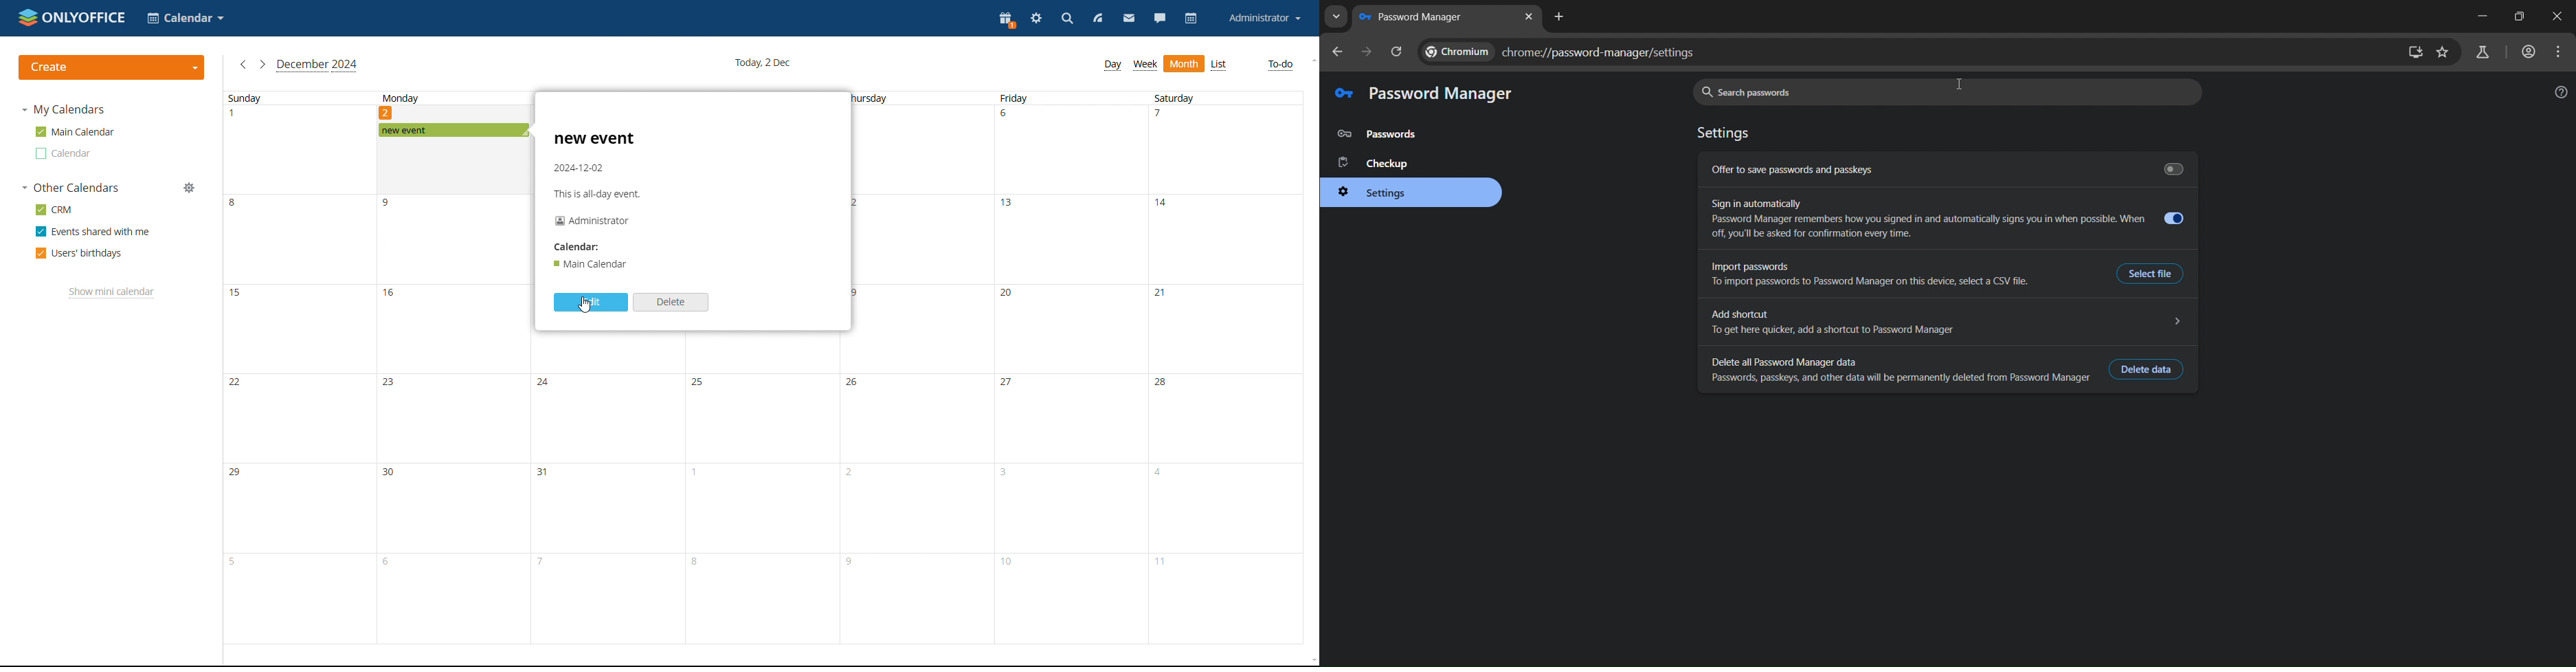 The width and height of the screenshot is (2576, 672). What do you see at coordinates (112, 292) in the screenshot?
I see `show mini calendar` at bounding box center [112, 292].